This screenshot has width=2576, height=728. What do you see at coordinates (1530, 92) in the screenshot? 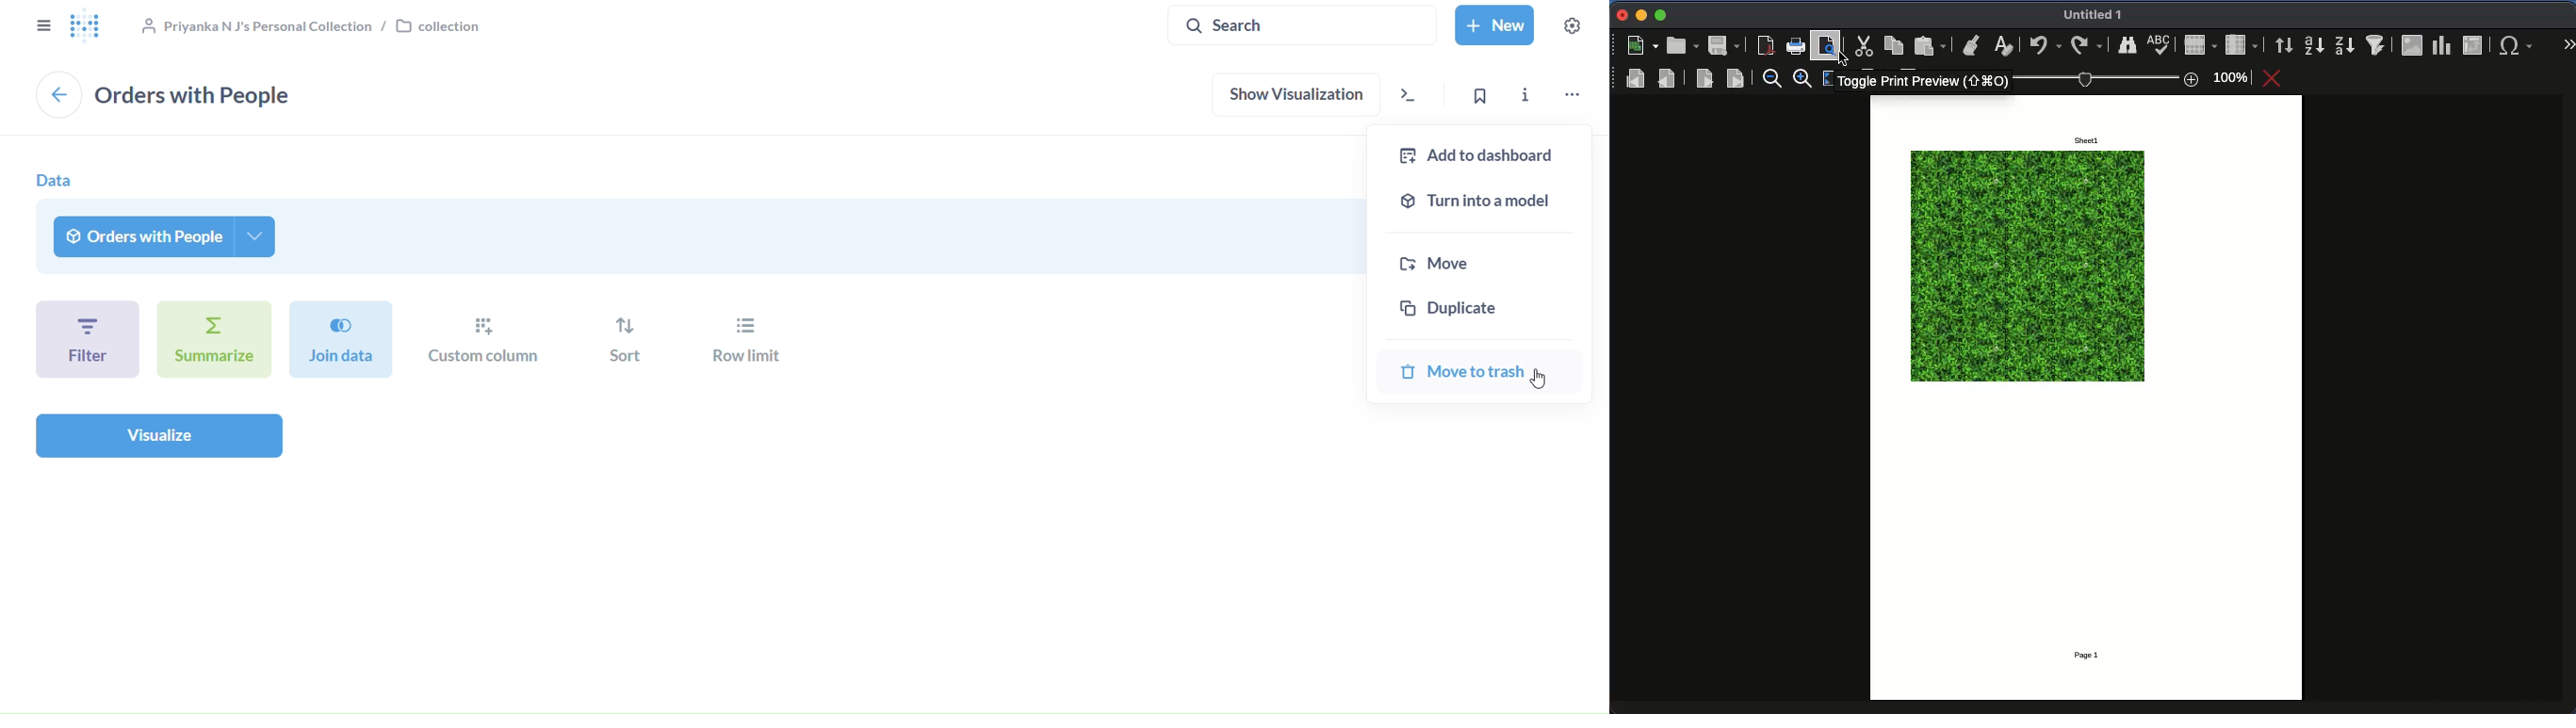
I see `info` at bounding box center [1530, 92].